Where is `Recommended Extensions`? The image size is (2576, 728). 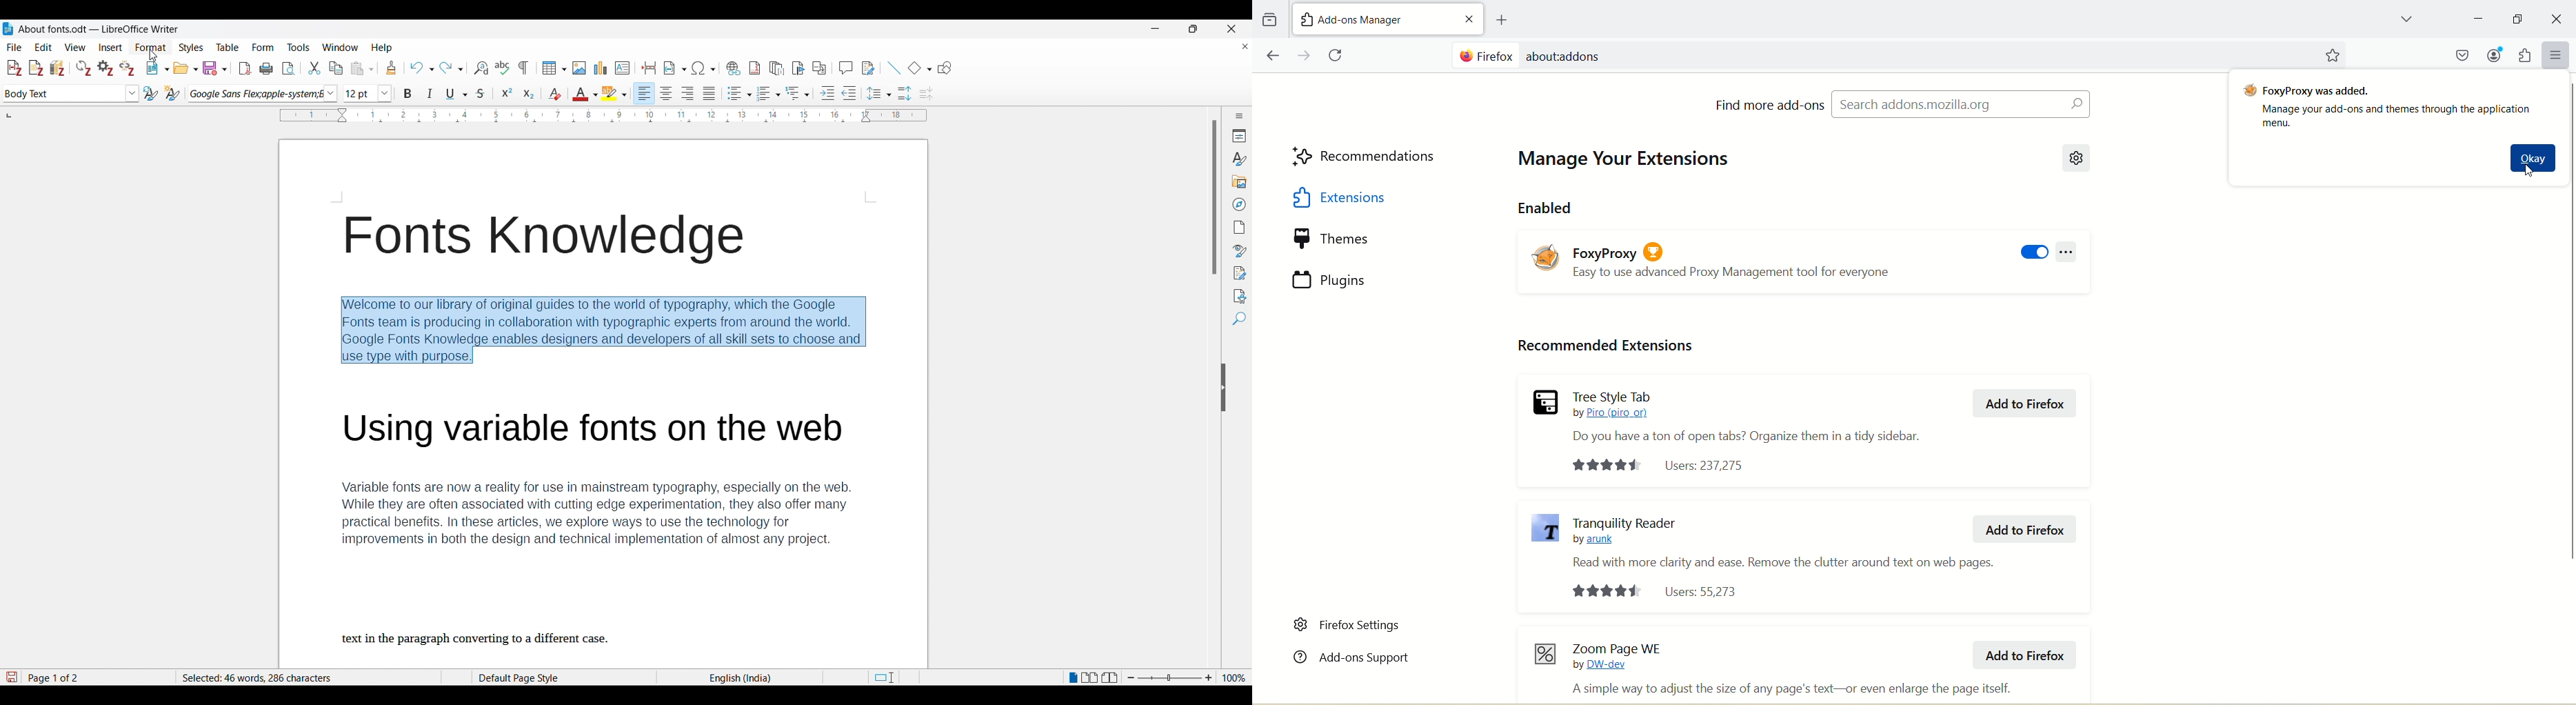
Recommended Extensions is located at coordinates (1604, 346).